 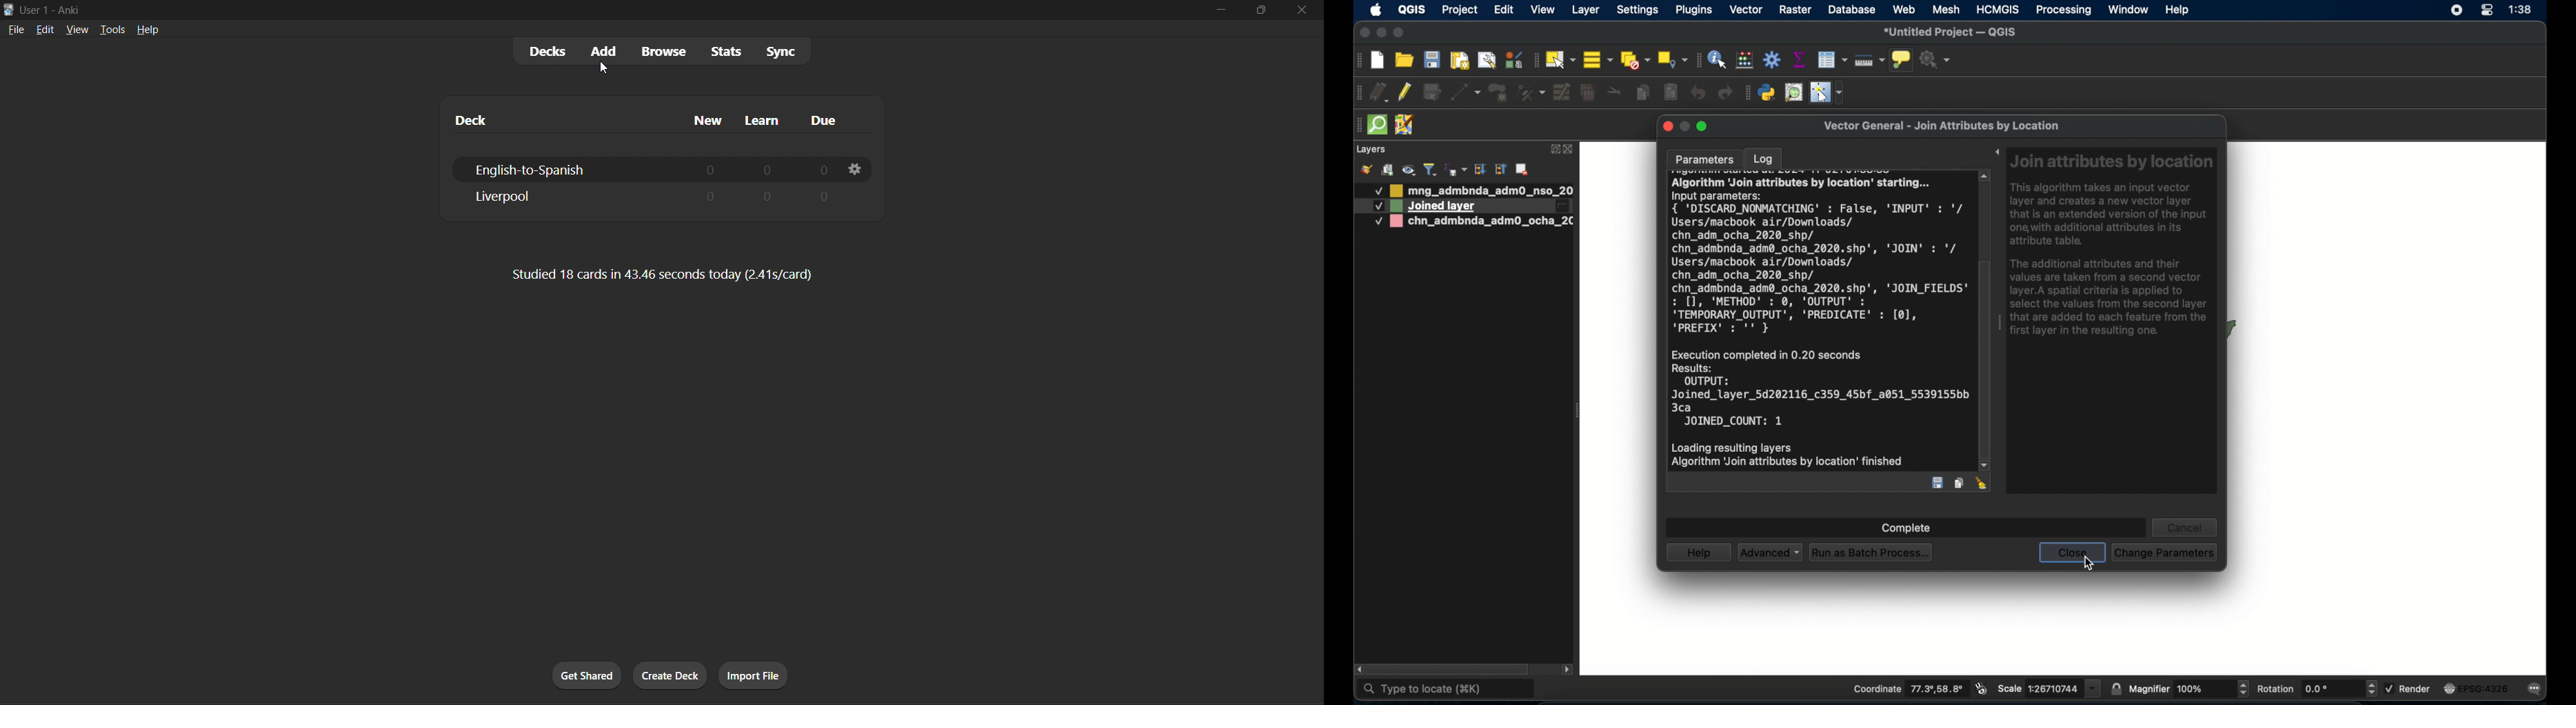 What do you see at coordinates (1513, 59) in the screenshot?
I see `style manager` at bounding box center [1513, 59].